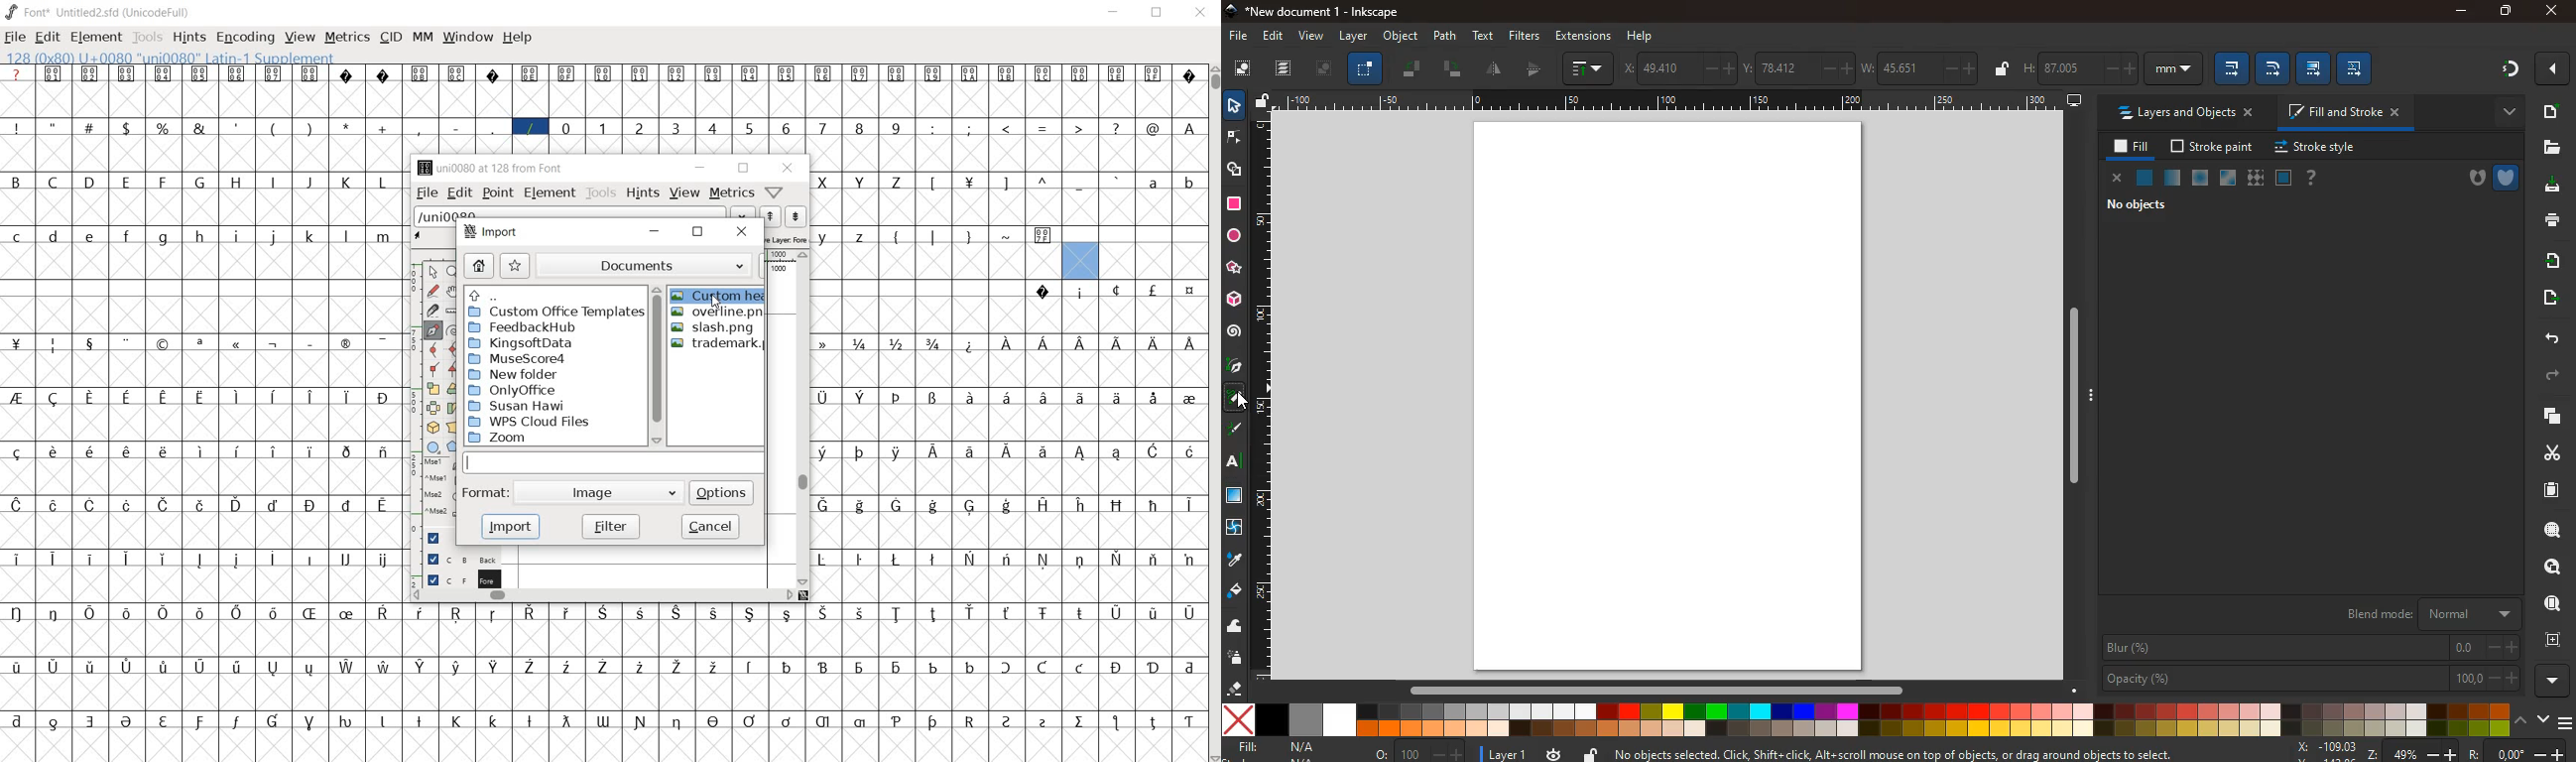 This screenshot has width=2576, height=784. Describe the element at coordinates (272, 74) in the screenshot. I see `glyph` at that location.